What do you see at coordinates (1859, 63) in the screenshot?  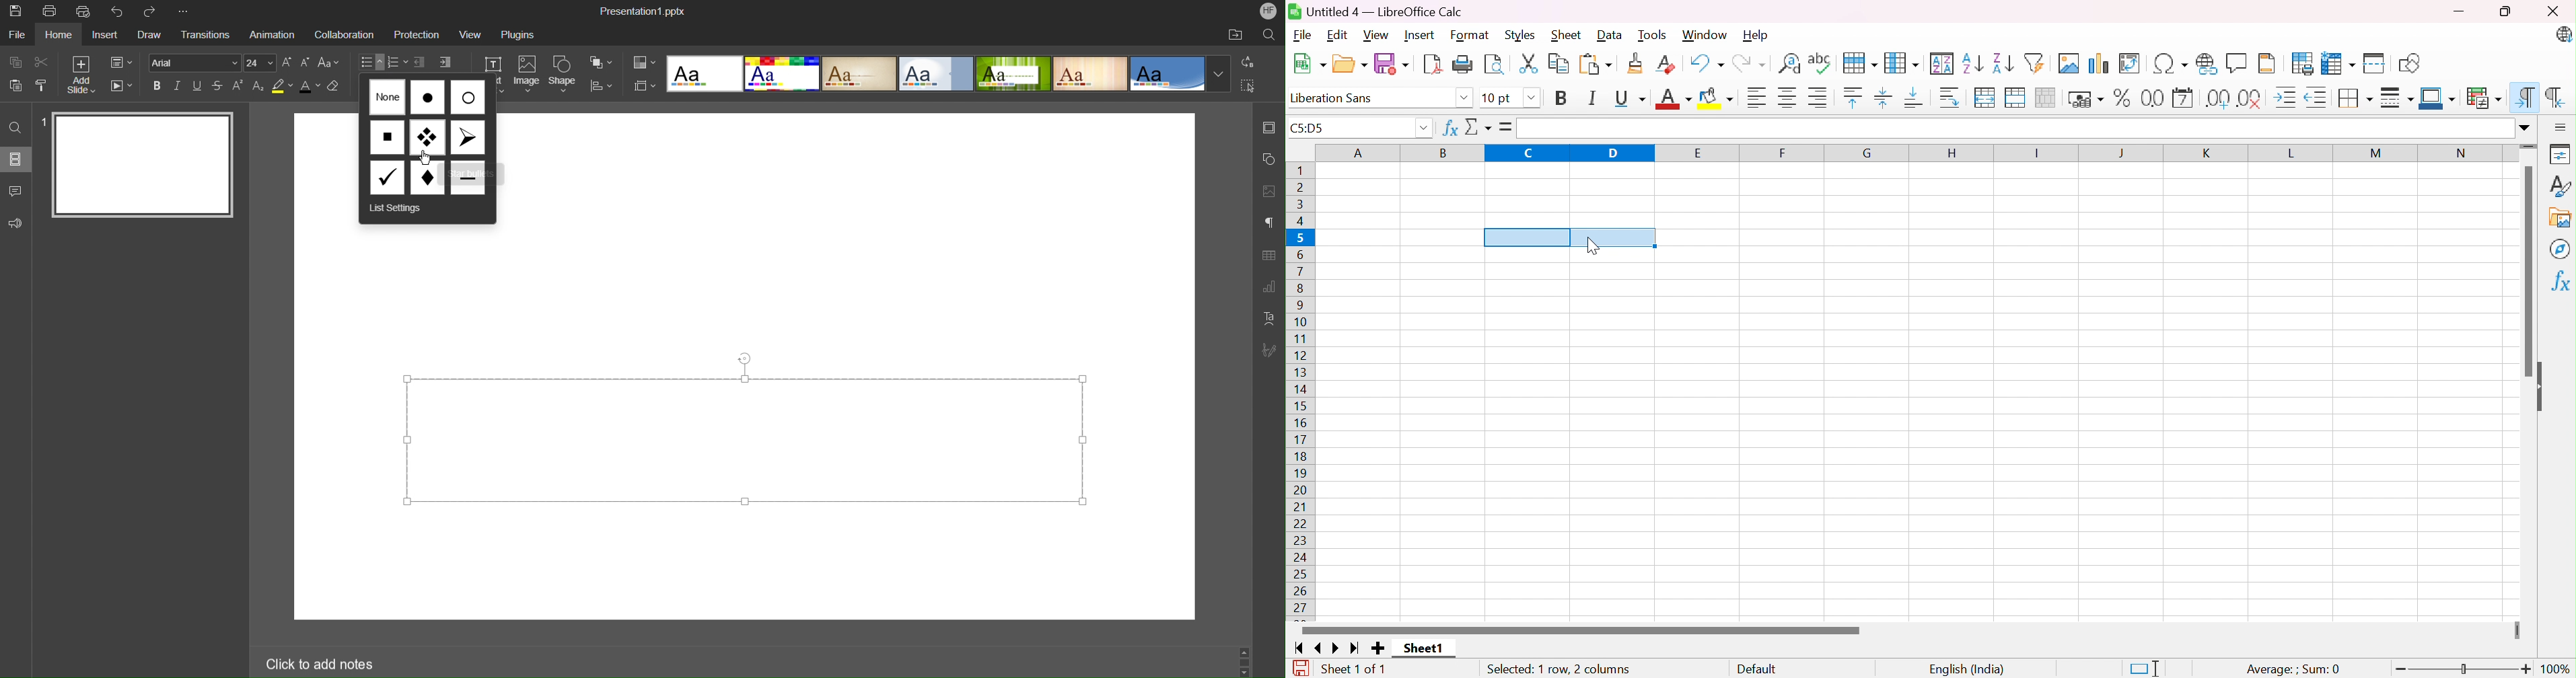 I see `Row` at bounding box center [1859, 63].